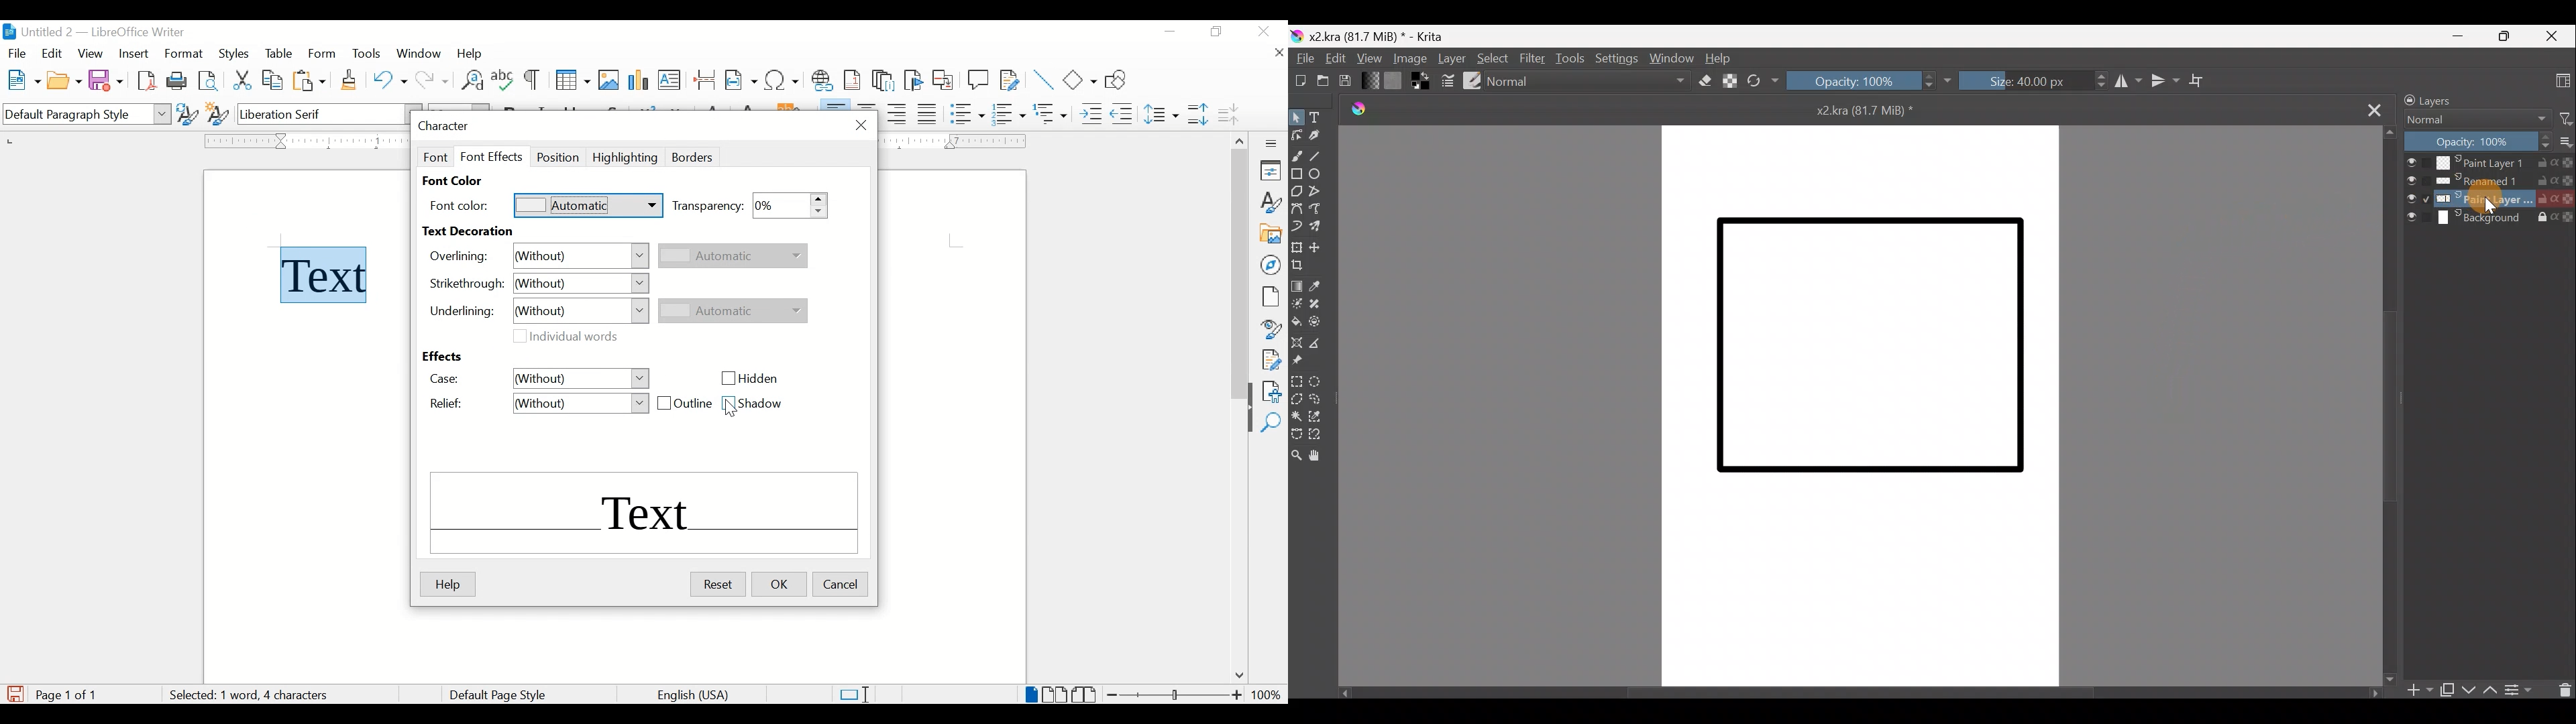 The width and height of the screenshot is (2576, 728). Describe the element at coordinates (1240, 276) in the screenshot. I see `scroll box` at that location.